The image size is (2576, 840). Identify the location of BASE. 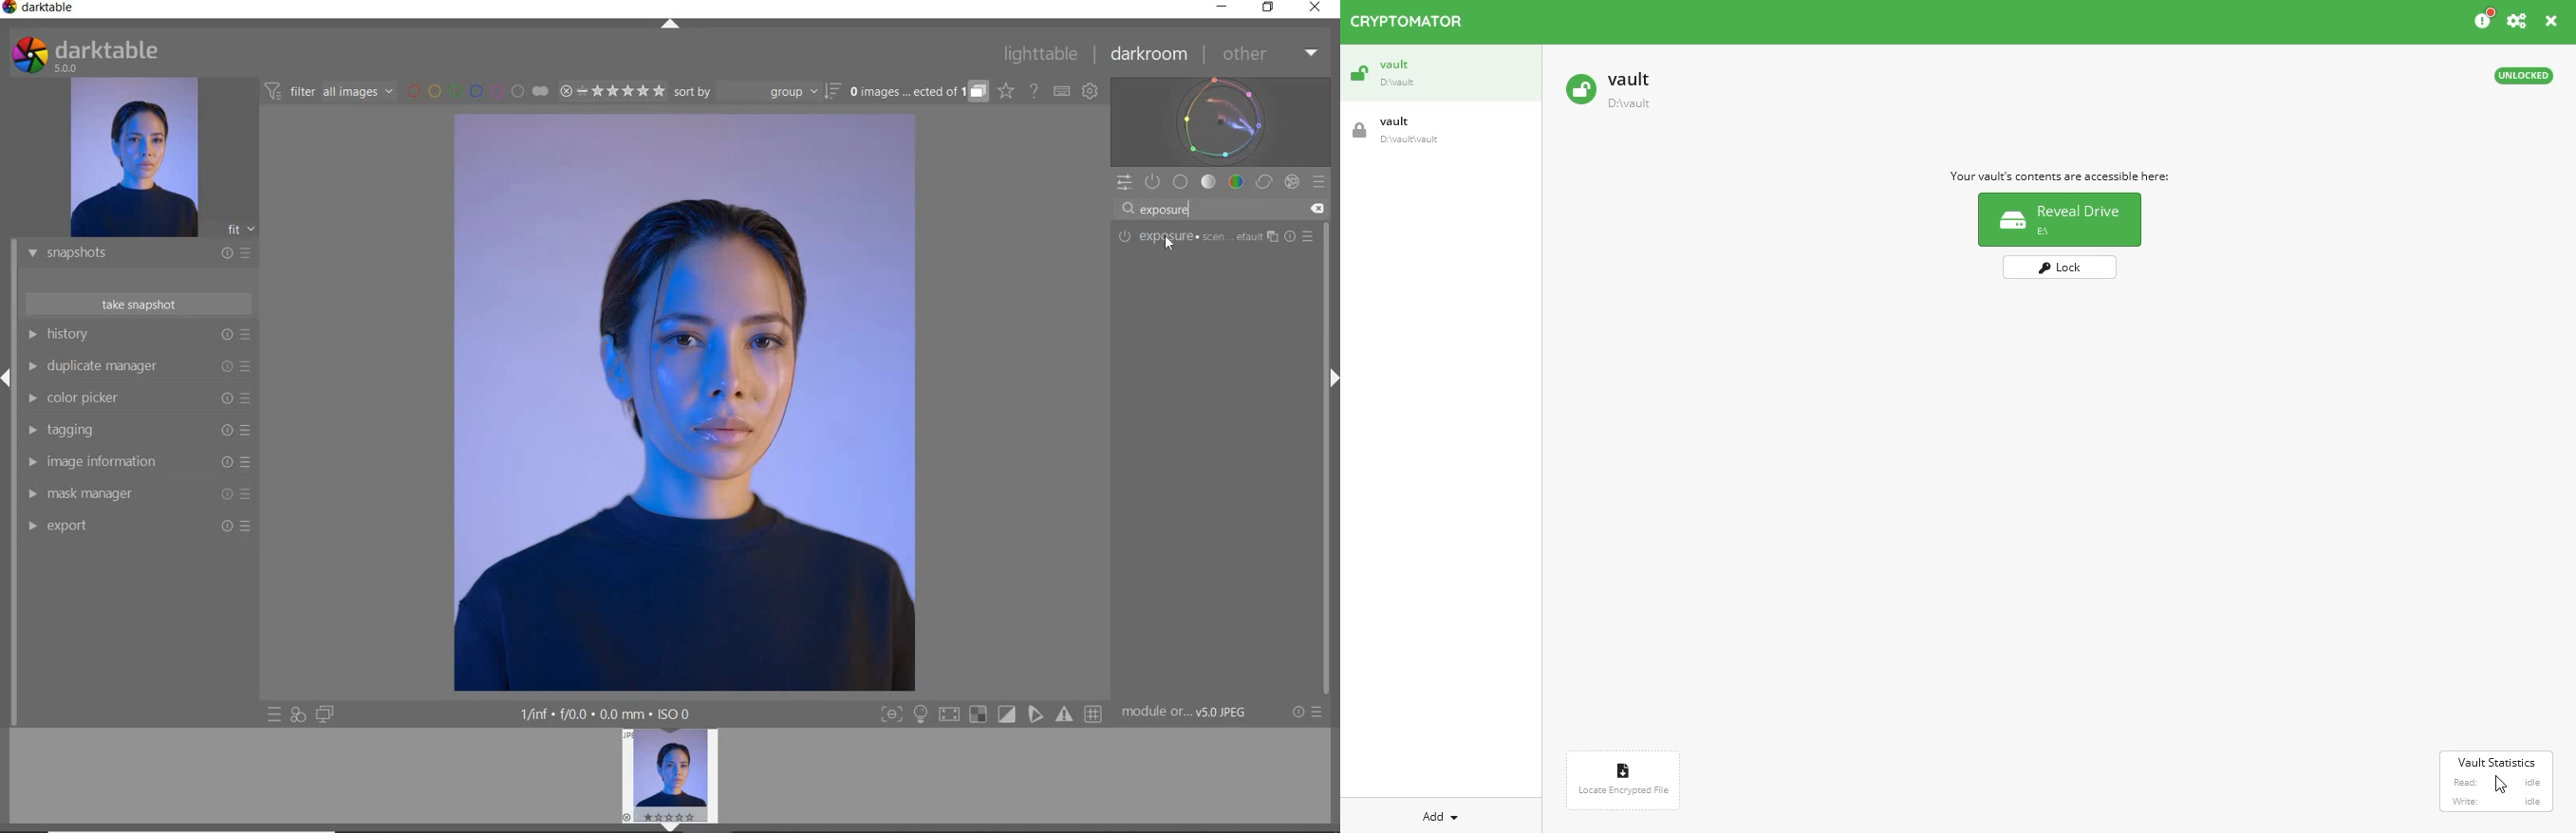
(1181, 182).